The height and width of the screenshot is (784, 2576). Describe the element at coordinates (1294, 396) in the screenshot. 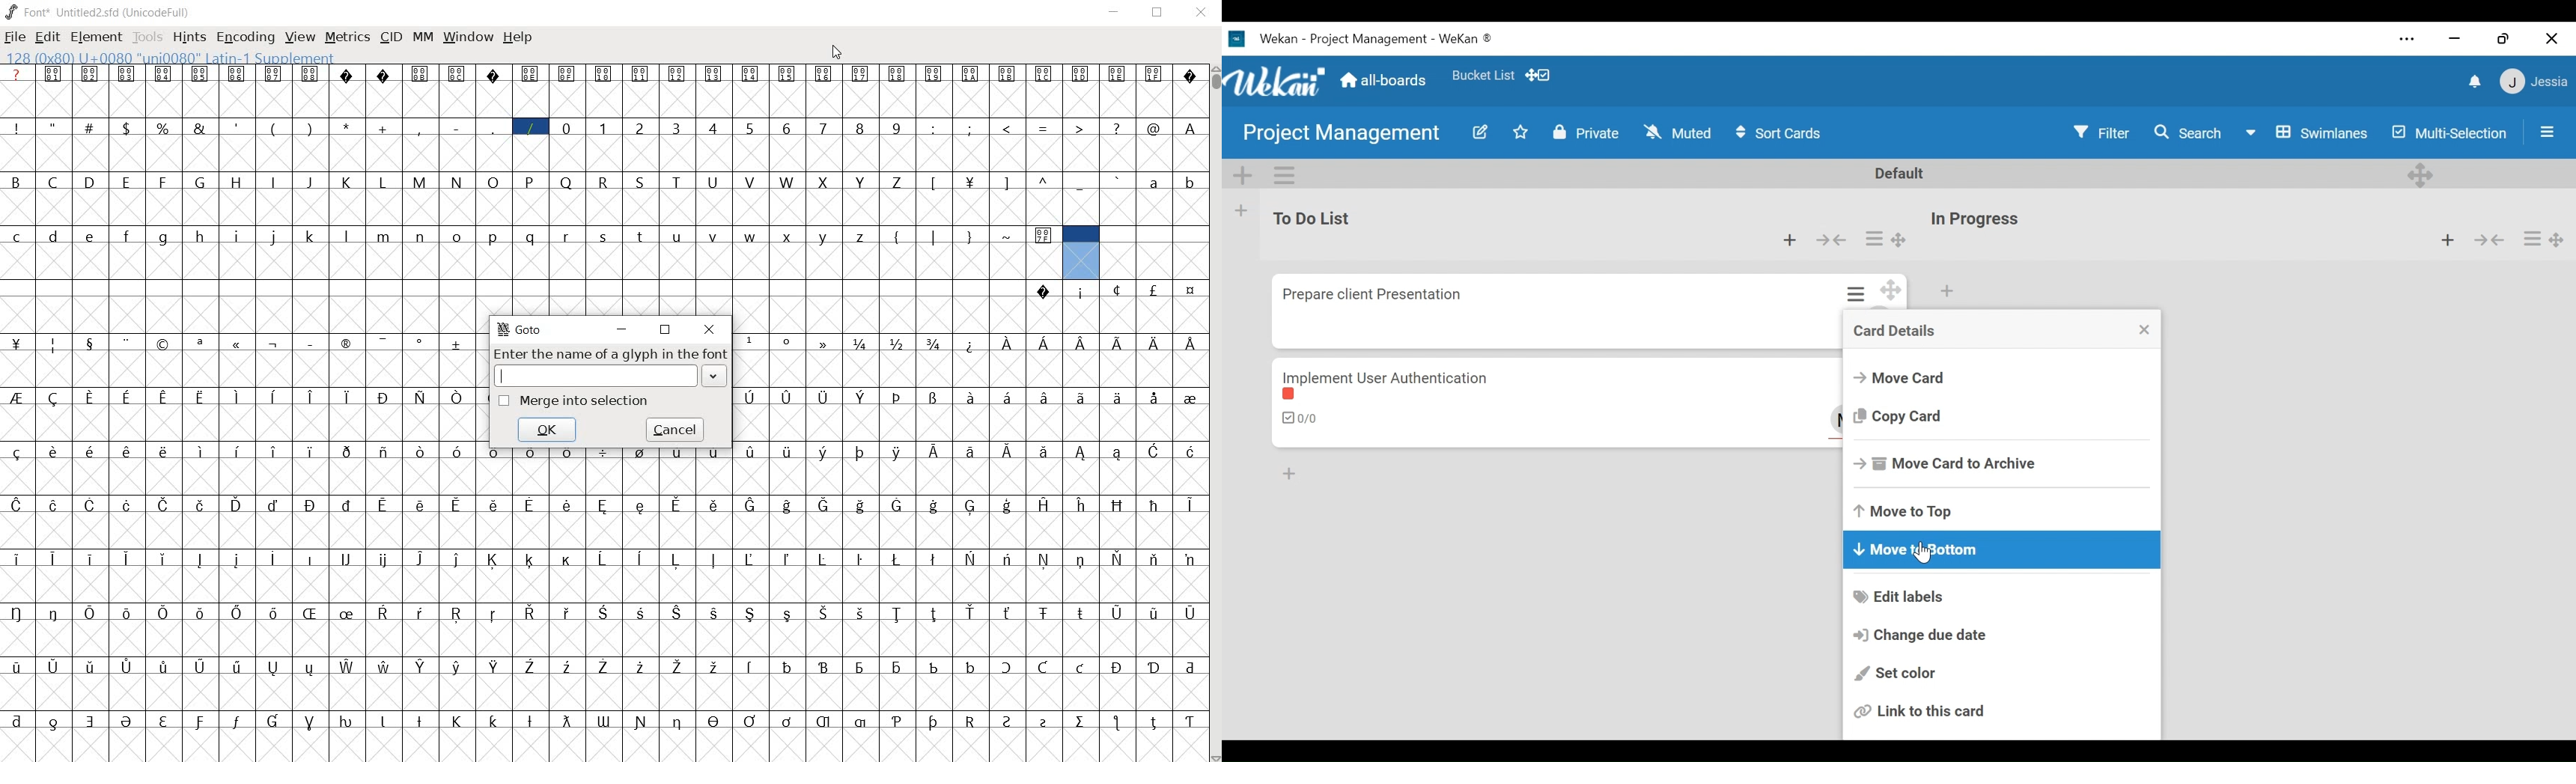

I see `label color` at that location.